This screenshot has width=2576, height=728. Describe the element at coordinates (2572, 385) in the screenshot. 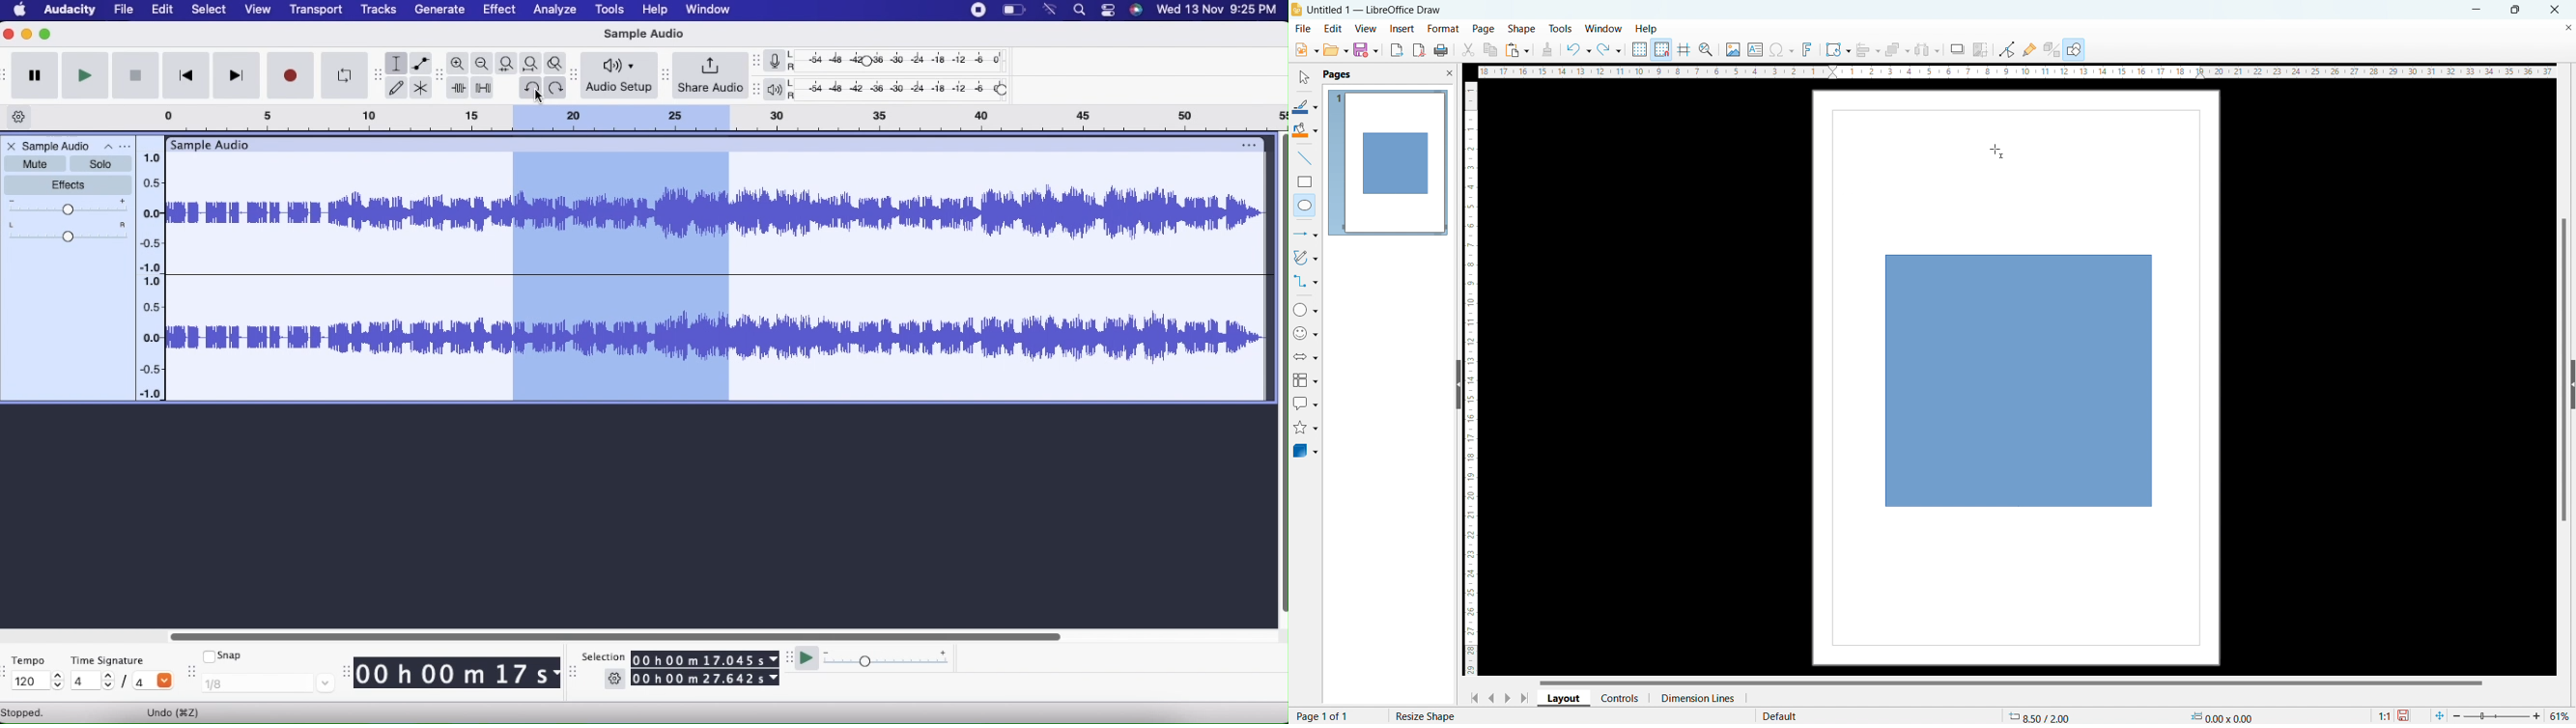

I see `expand pane` at that location.